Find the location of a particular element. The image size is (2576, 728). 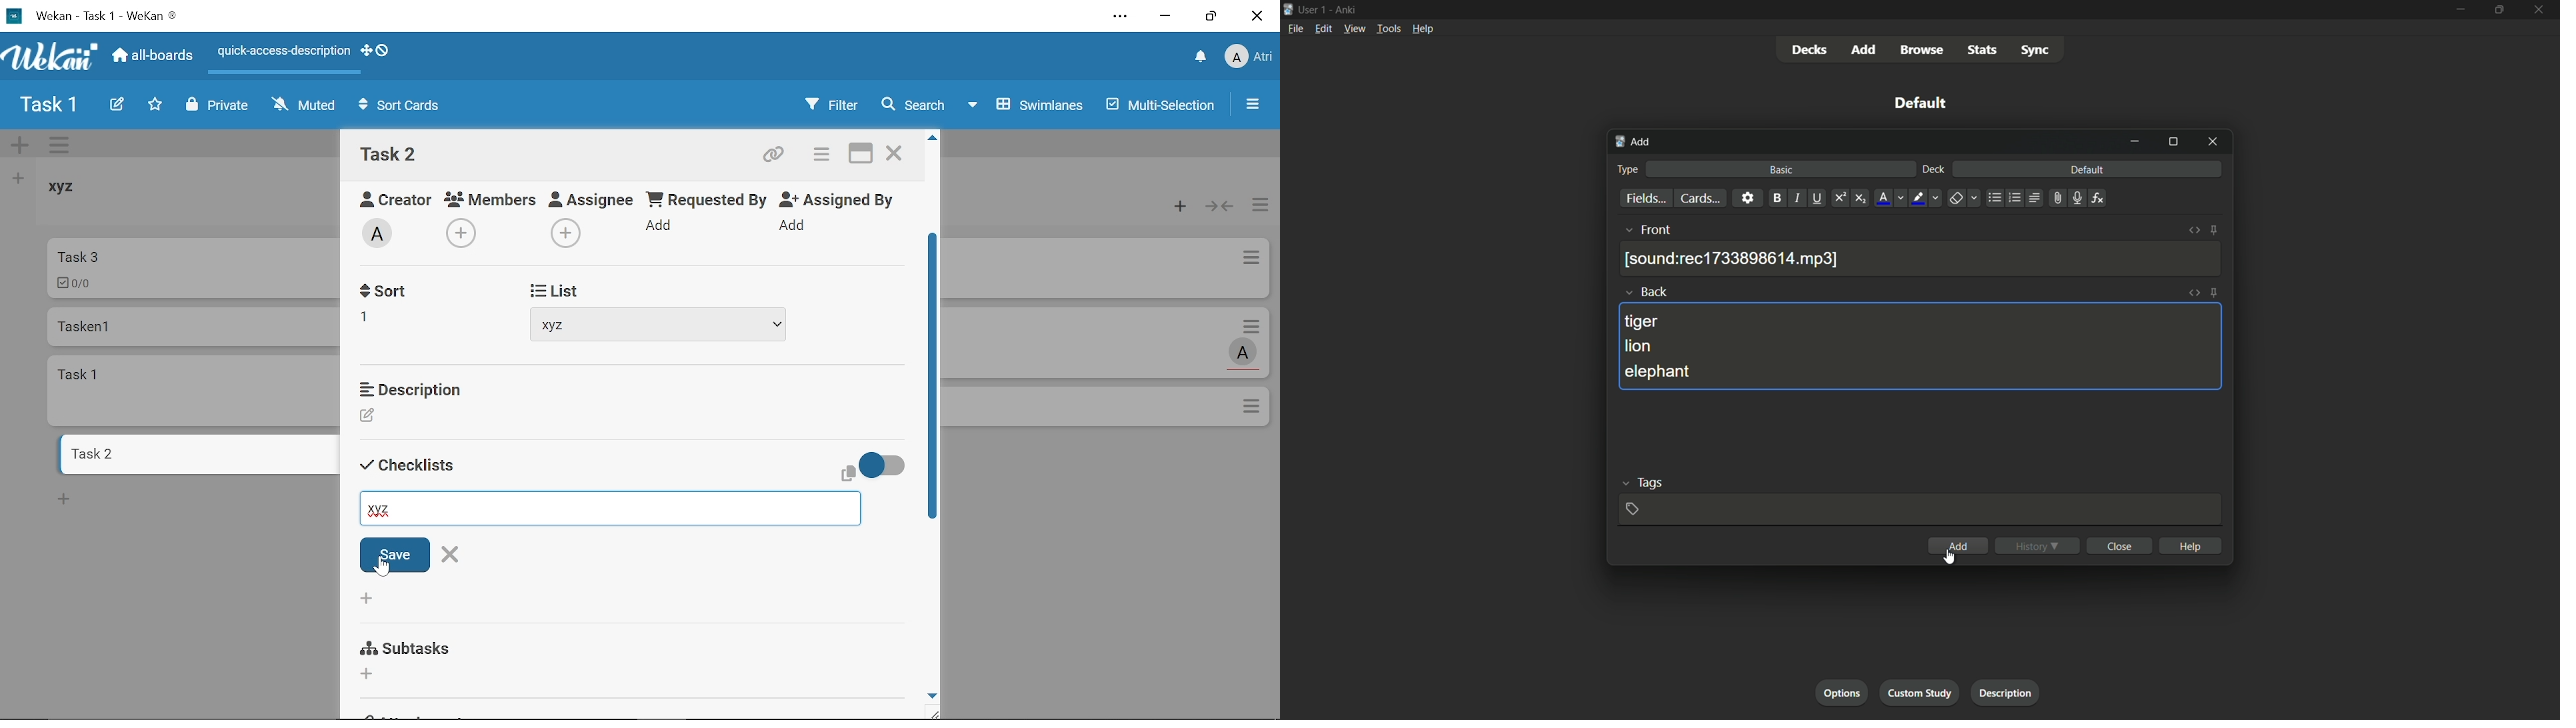

Card name is located at coordinates (389, 154).